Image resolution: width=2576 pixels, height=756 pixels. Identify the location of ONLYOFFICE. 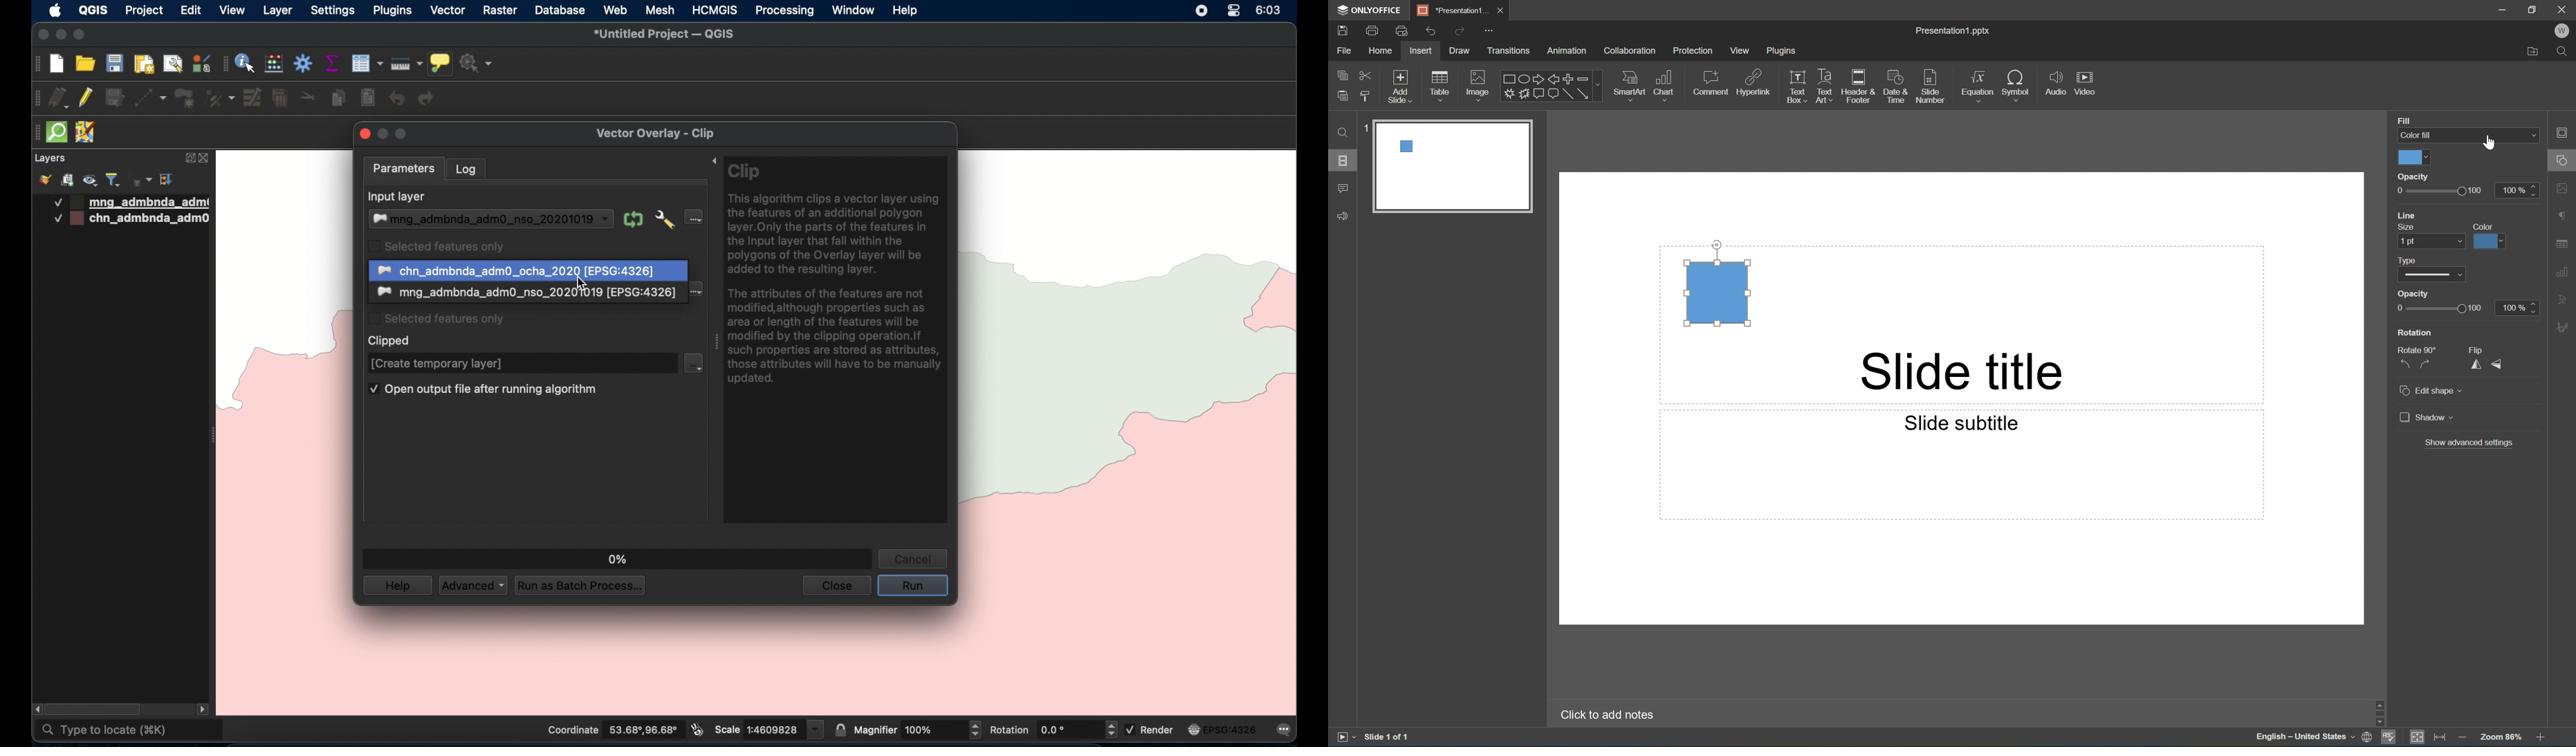
(1371, 10).